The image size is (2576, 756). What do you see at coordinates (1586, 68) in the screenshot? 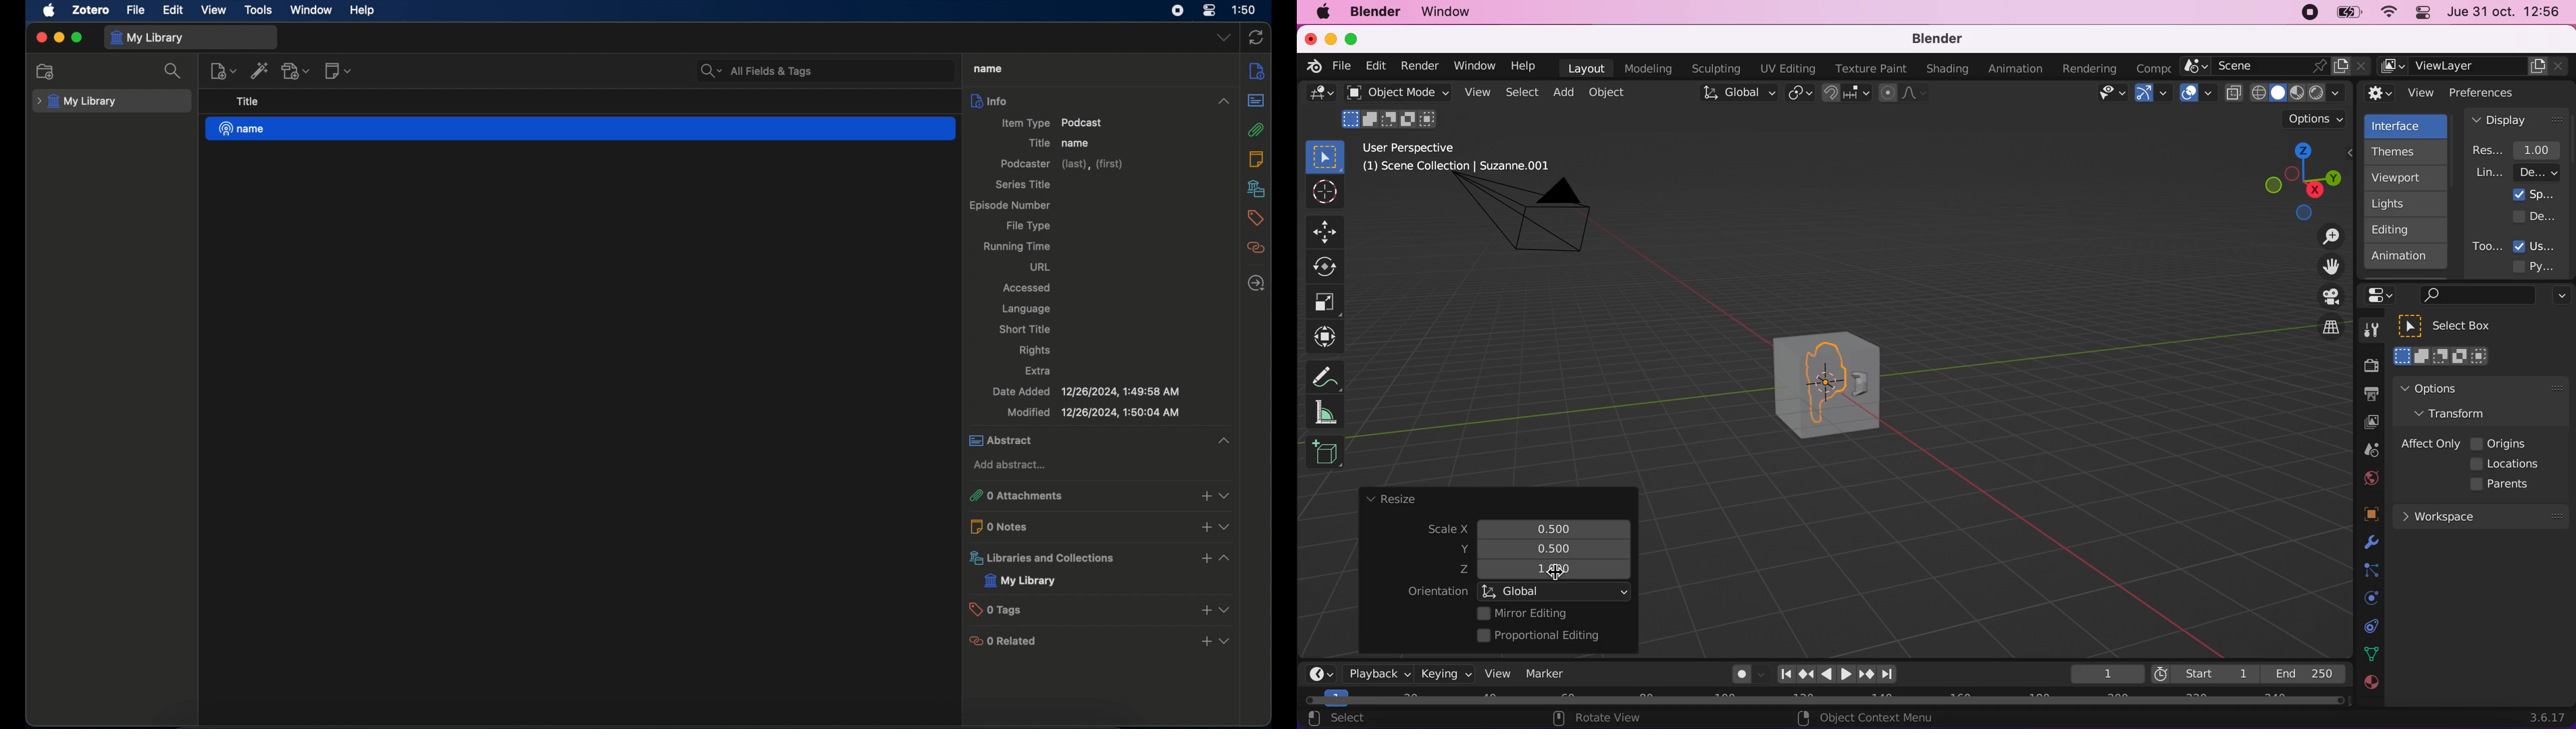
I see `layout` at bounding box center [1586, 68].